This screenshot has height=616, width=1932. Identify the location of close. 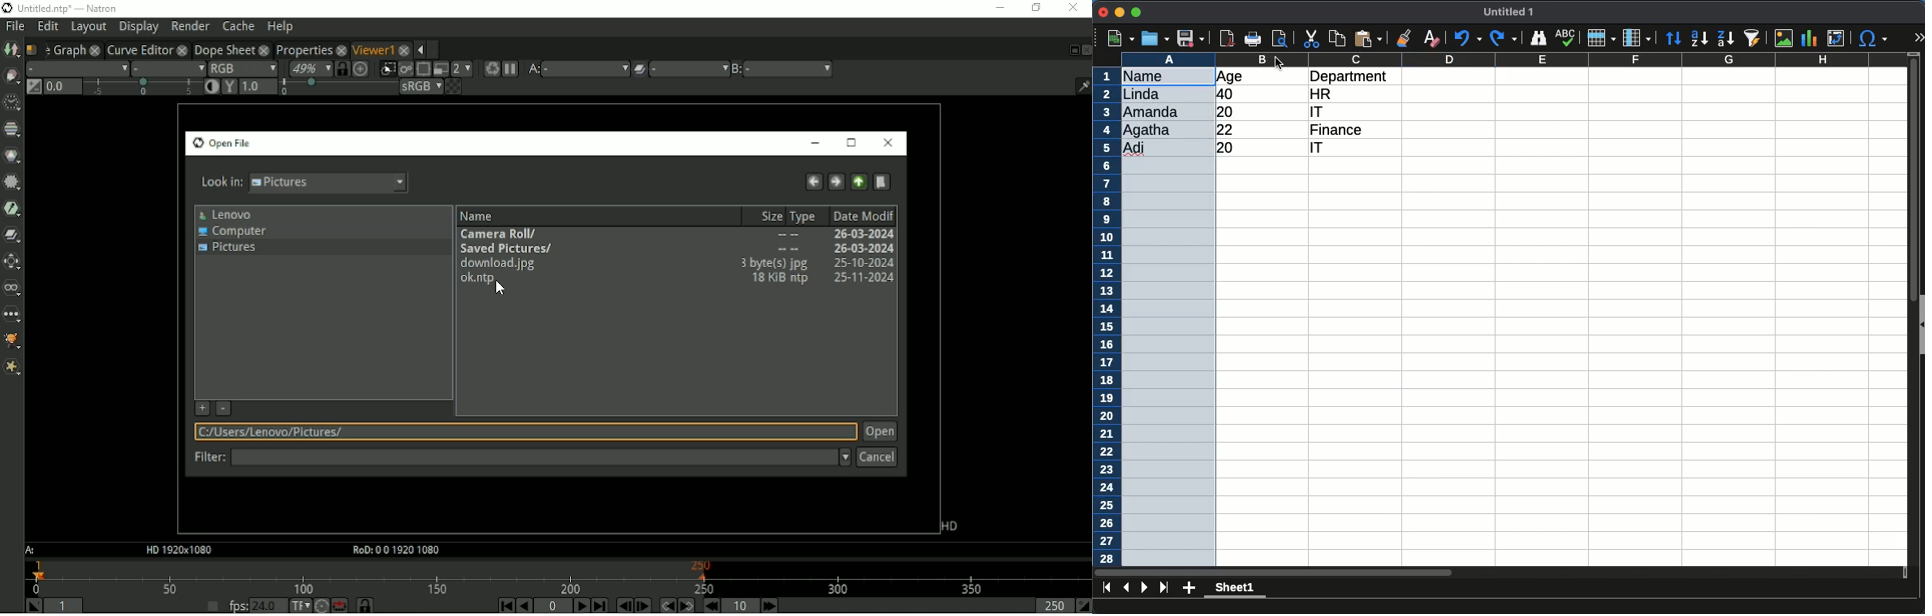
(264, 49).